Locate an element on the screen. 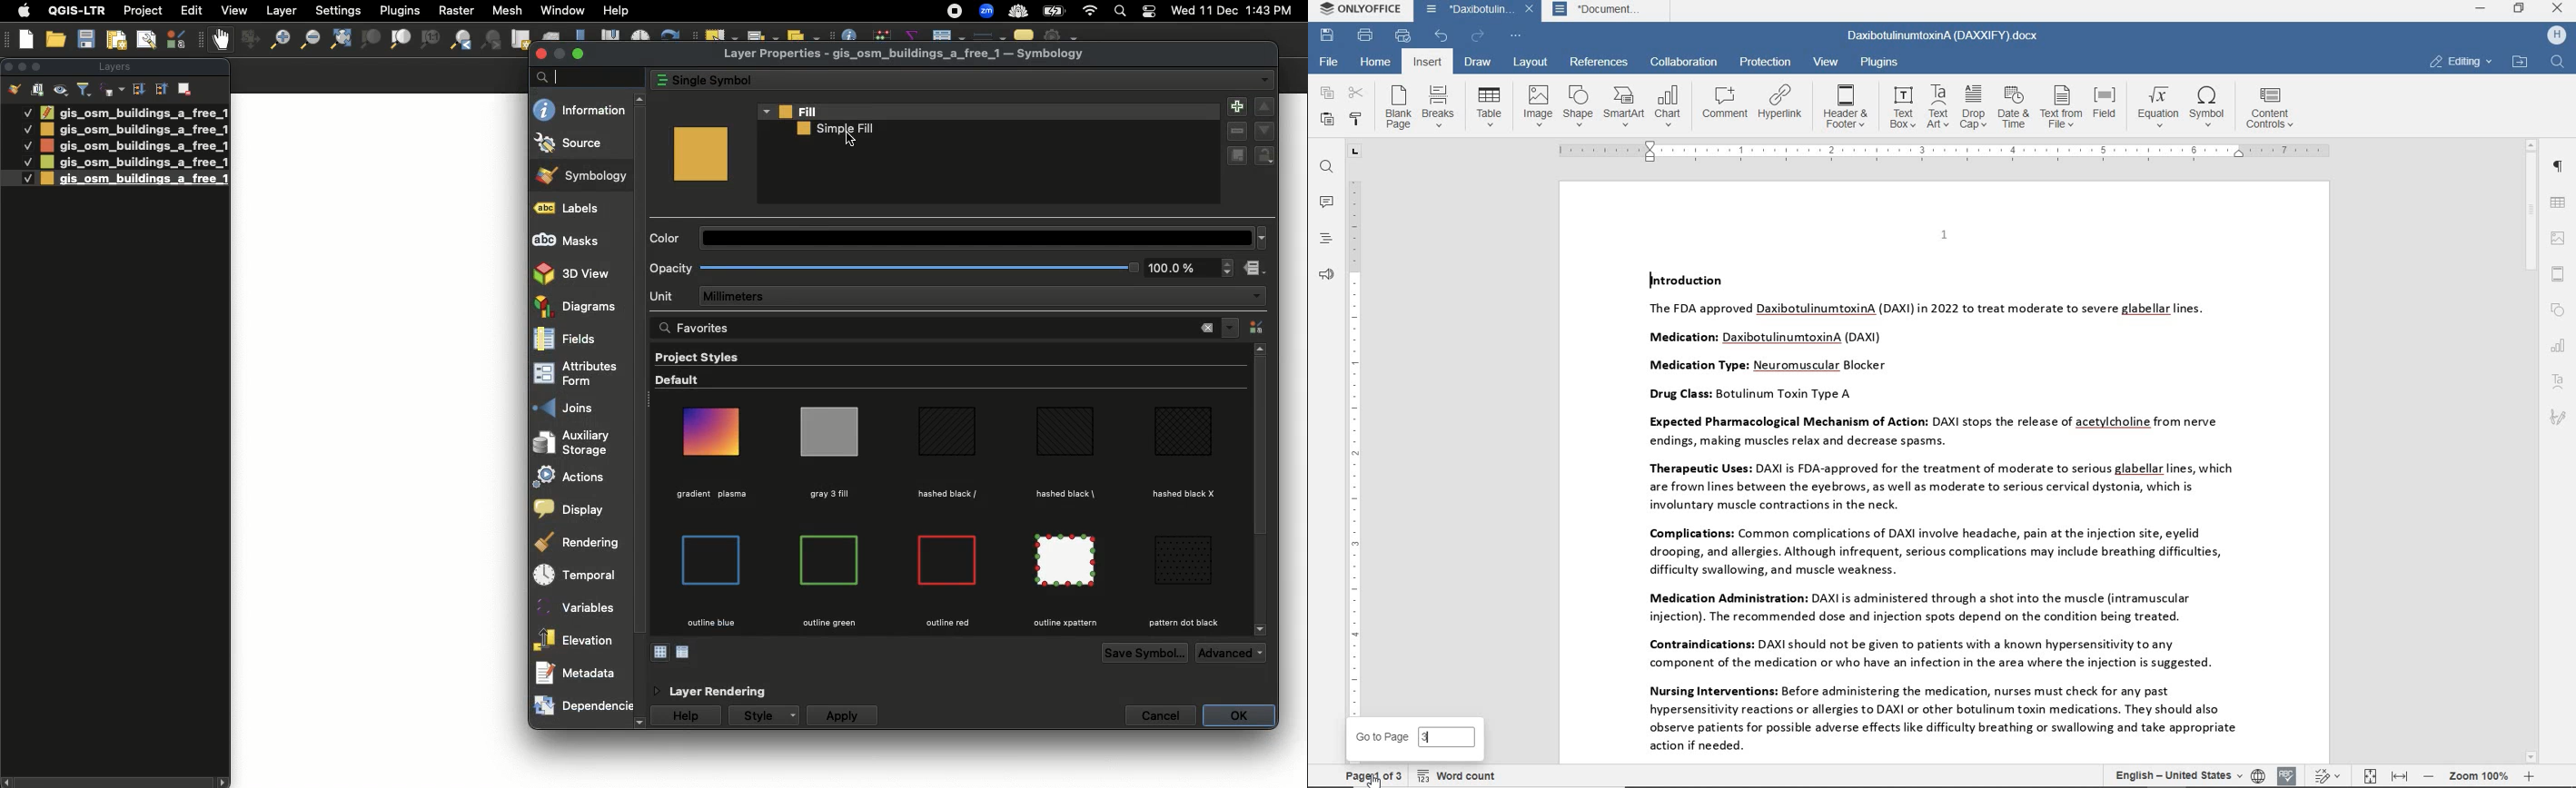 This screenshot has height=812, width=2576. set document language is located at coordinates (2258, 775).